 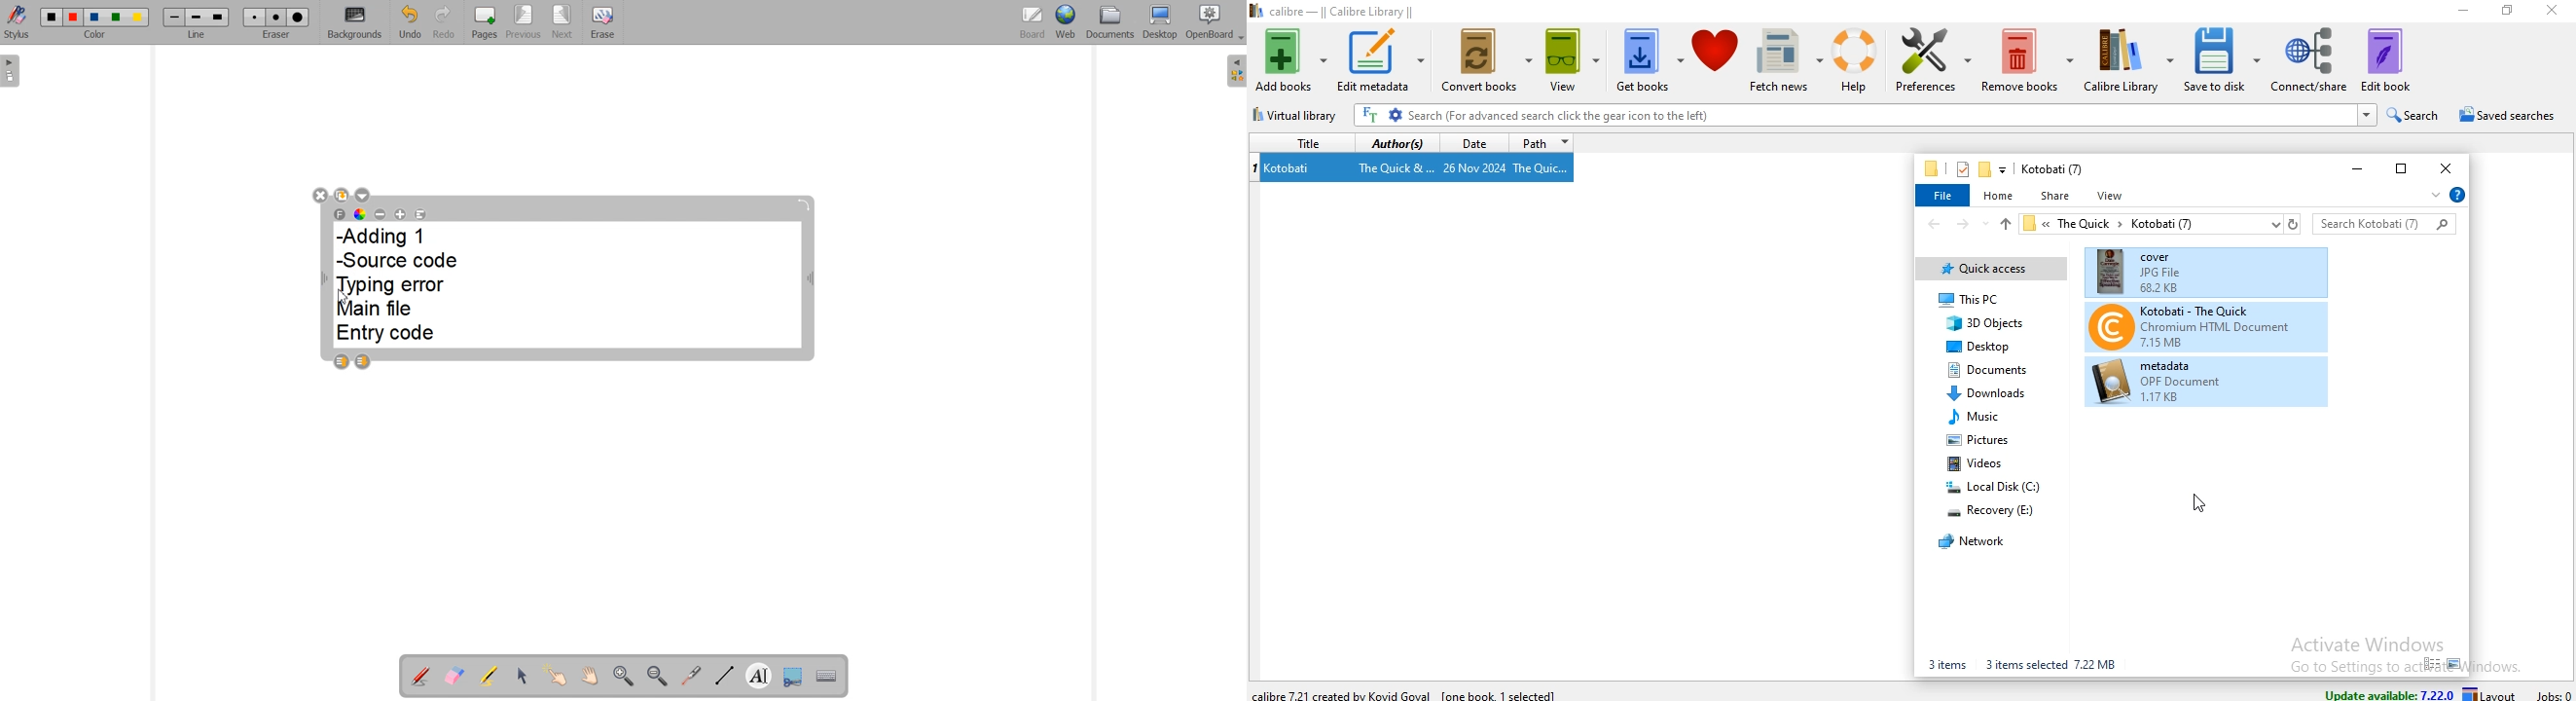 I want to click on Medium line, so click(x=197, y=18).